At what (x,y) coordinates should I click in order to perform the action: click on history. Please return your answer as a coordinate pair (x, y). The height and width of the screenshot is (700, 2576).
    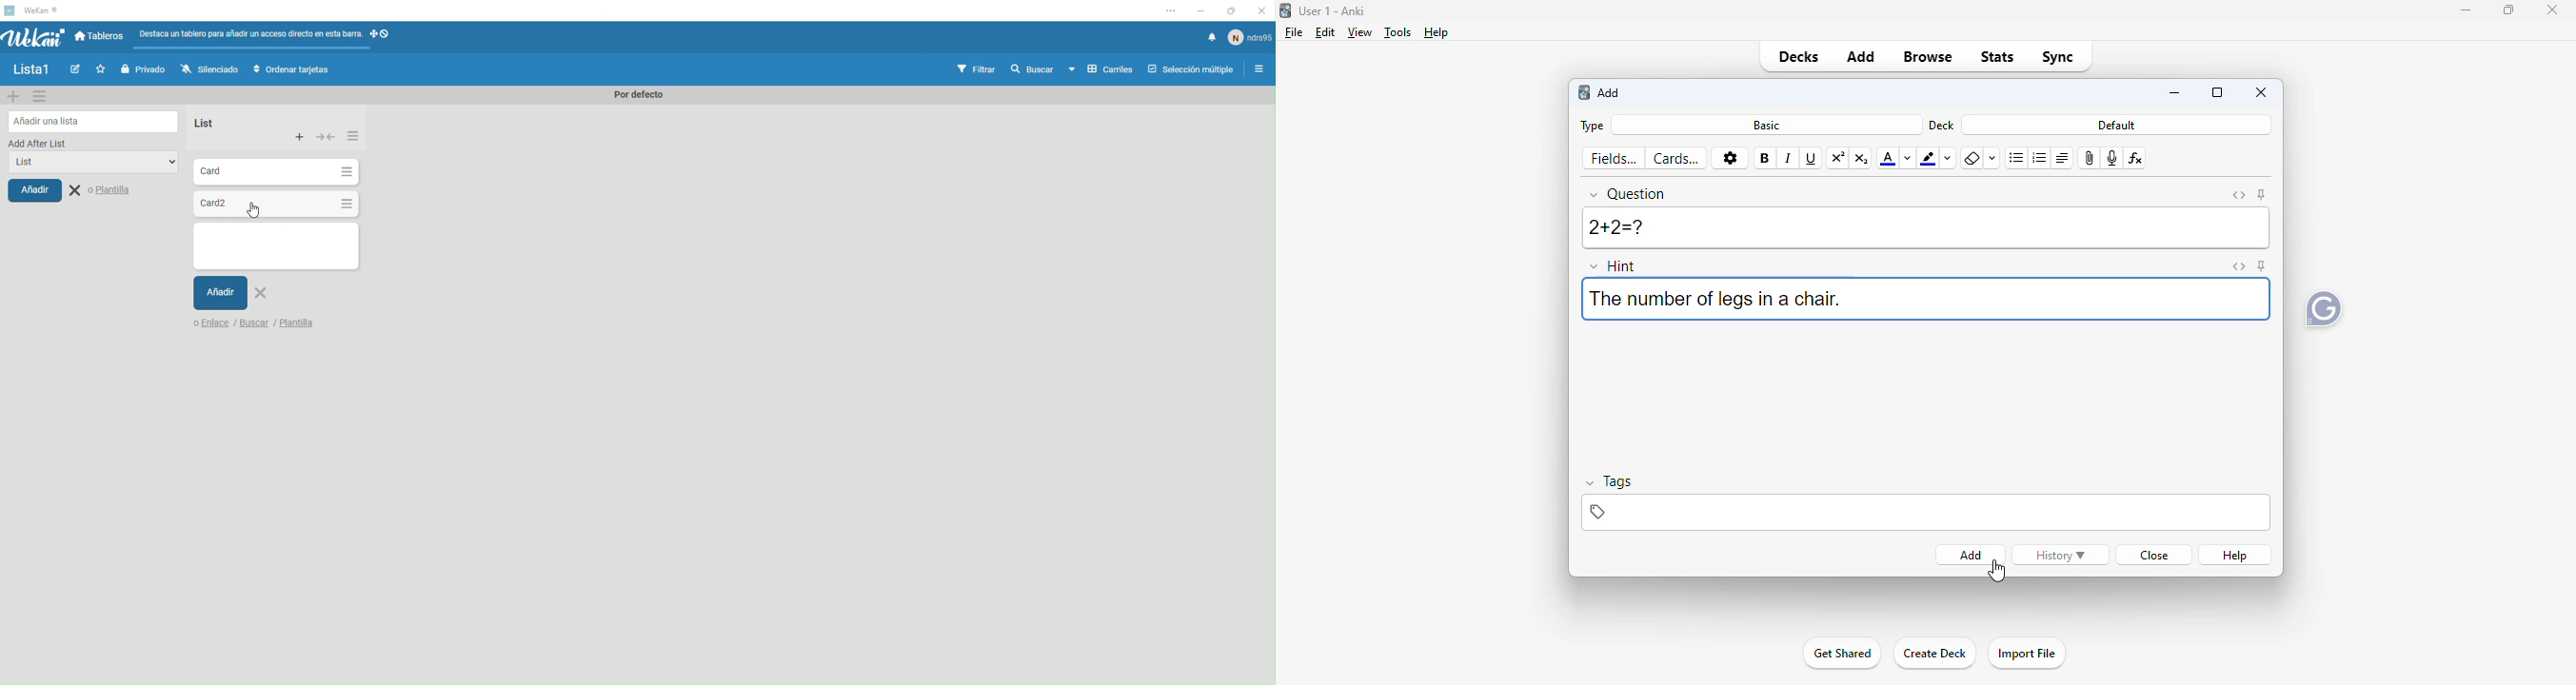
    Looking at the image, I should click on (2060, 556).